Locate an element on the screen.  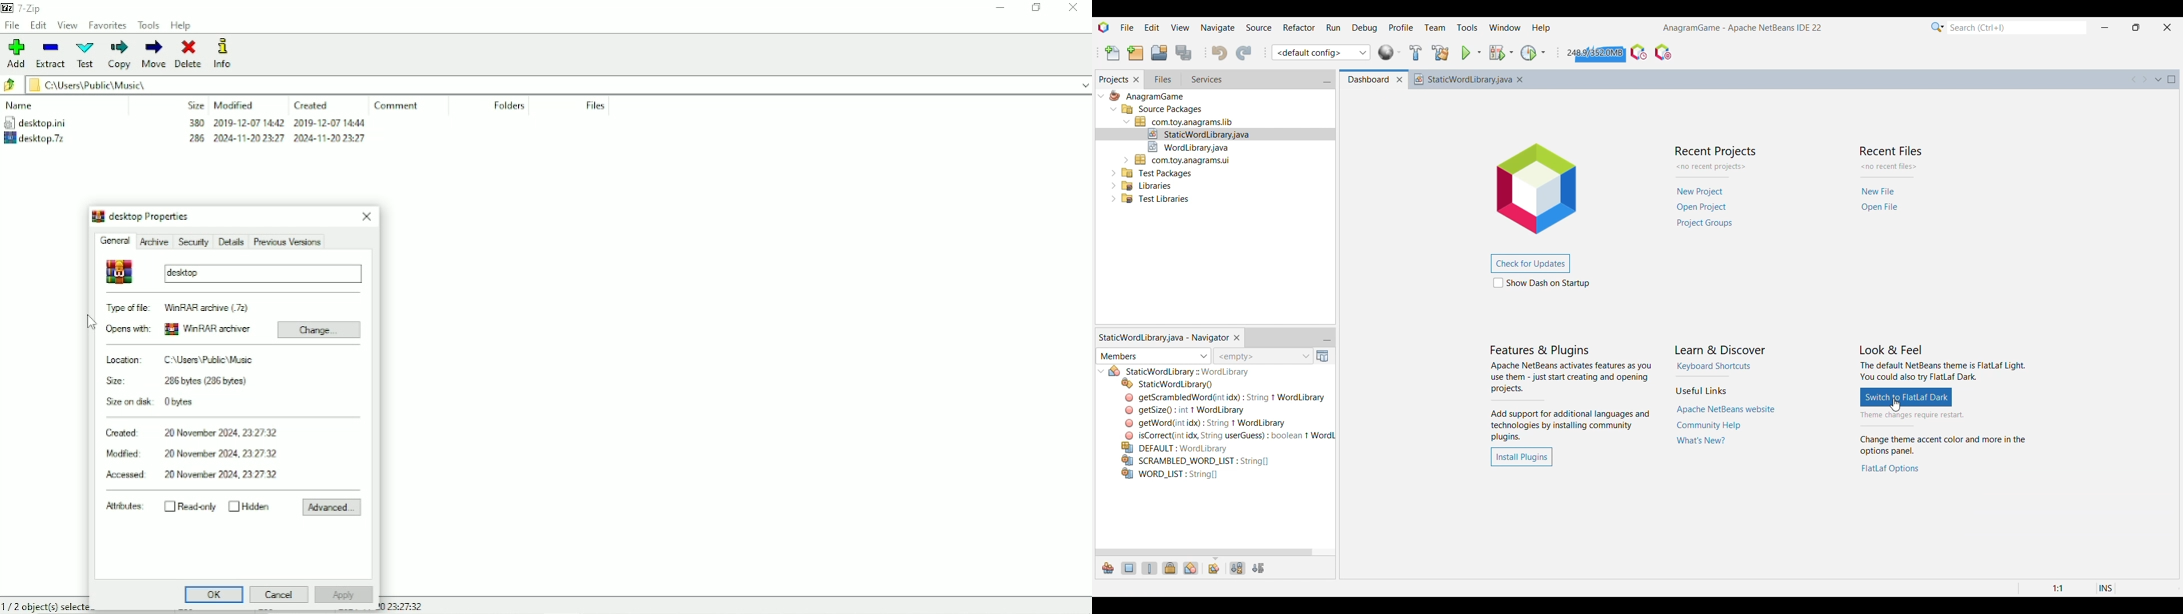
Attributes is located at coordinates (123, 506).